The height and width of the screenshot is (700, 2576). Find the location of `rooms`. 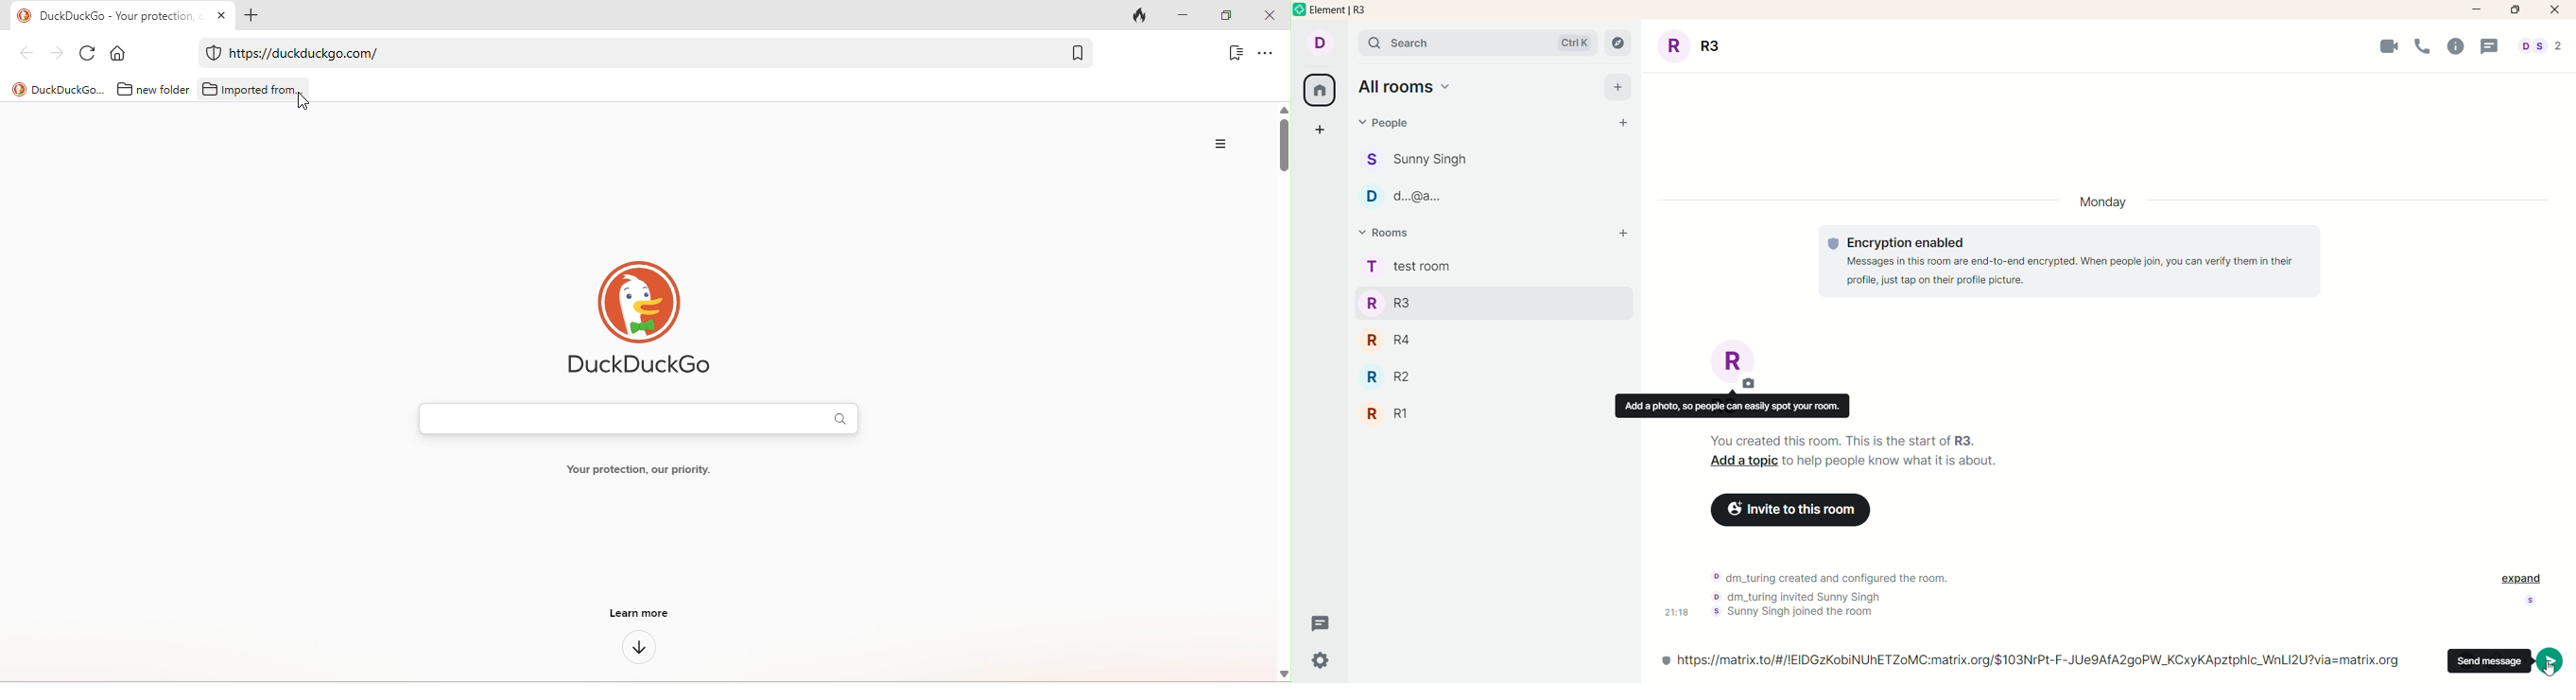

rooms is located at coordinates (1386, 234).